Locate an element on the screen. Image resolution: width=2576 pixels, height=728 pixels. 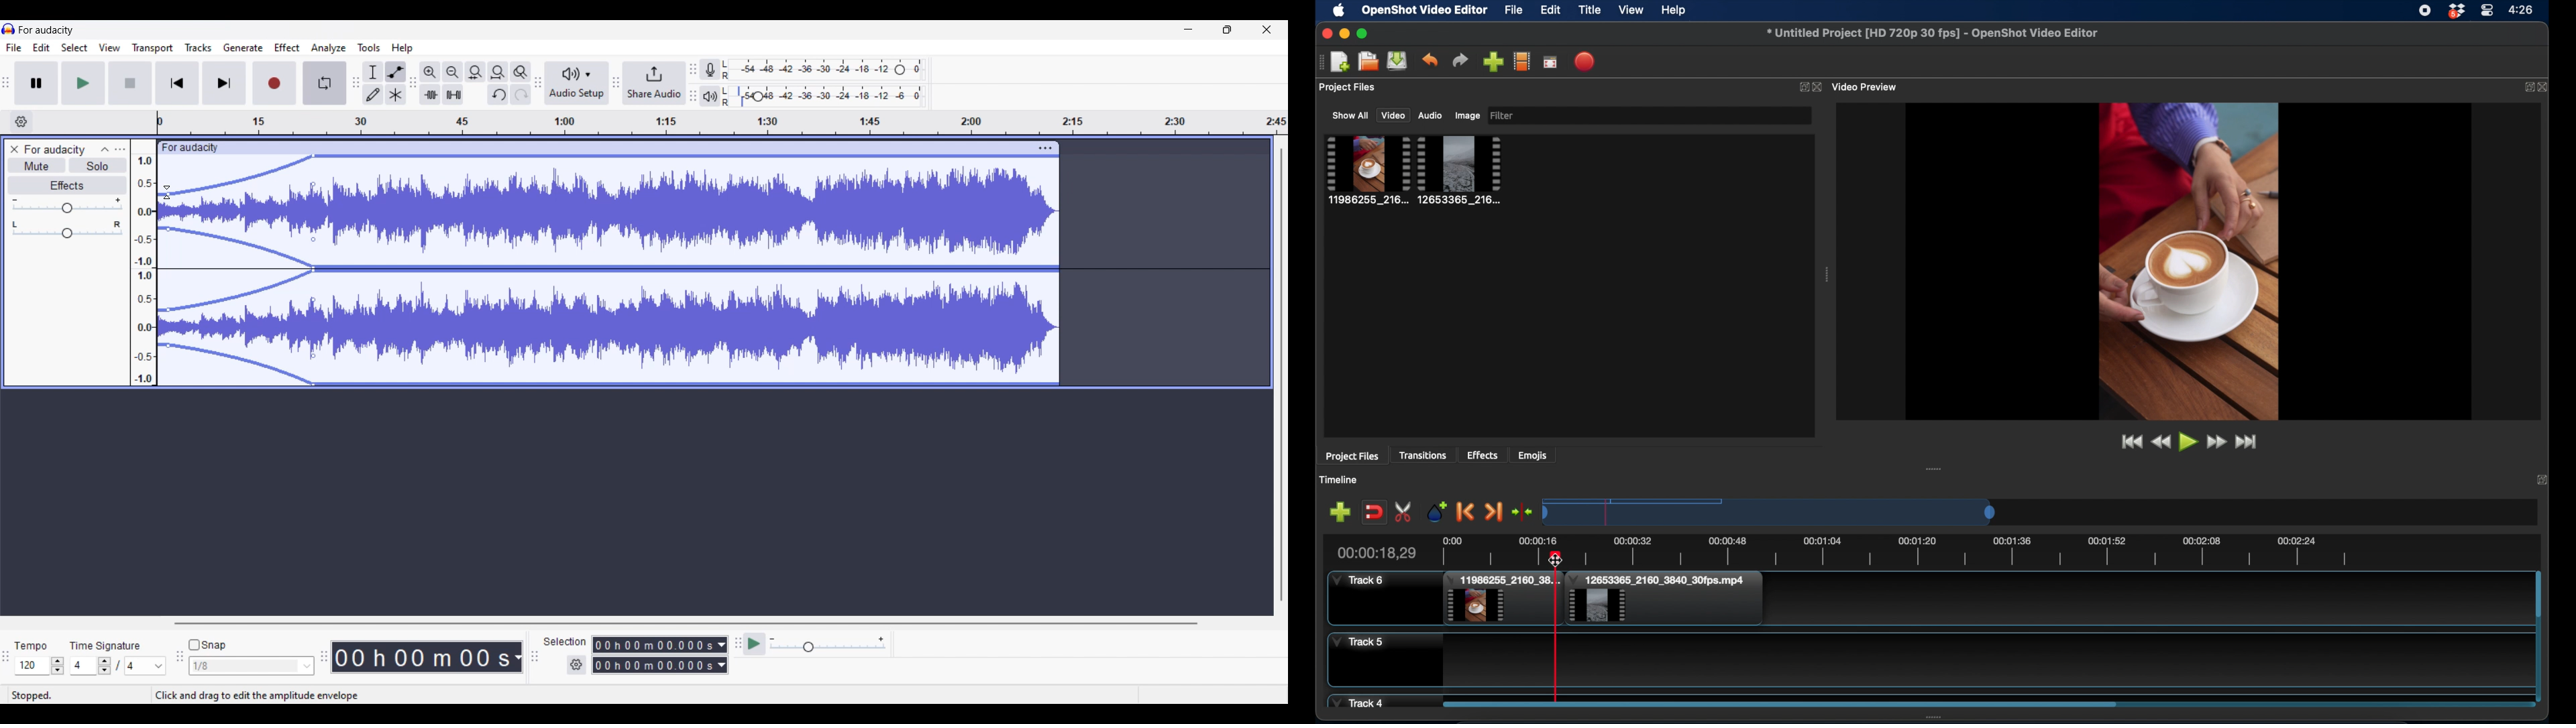
amplitude is located at coordinates (144, 269).